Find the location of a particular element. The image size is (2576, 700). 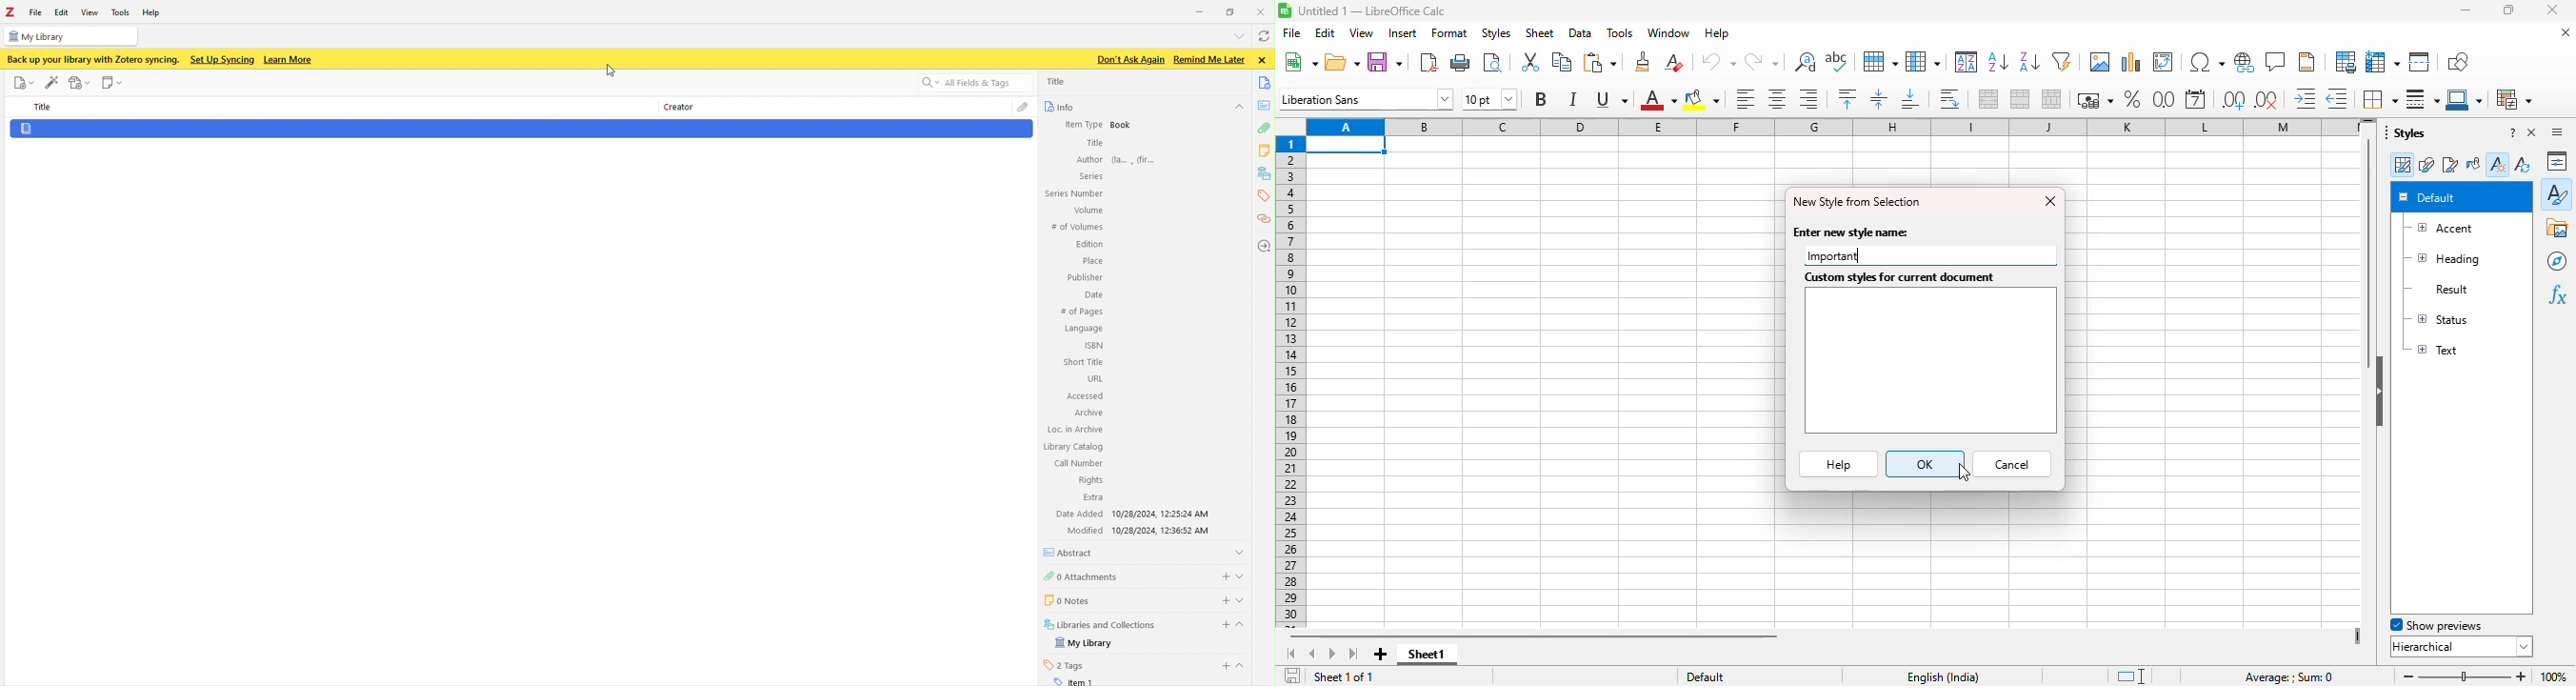

title is located at coordinates (1372, 10).